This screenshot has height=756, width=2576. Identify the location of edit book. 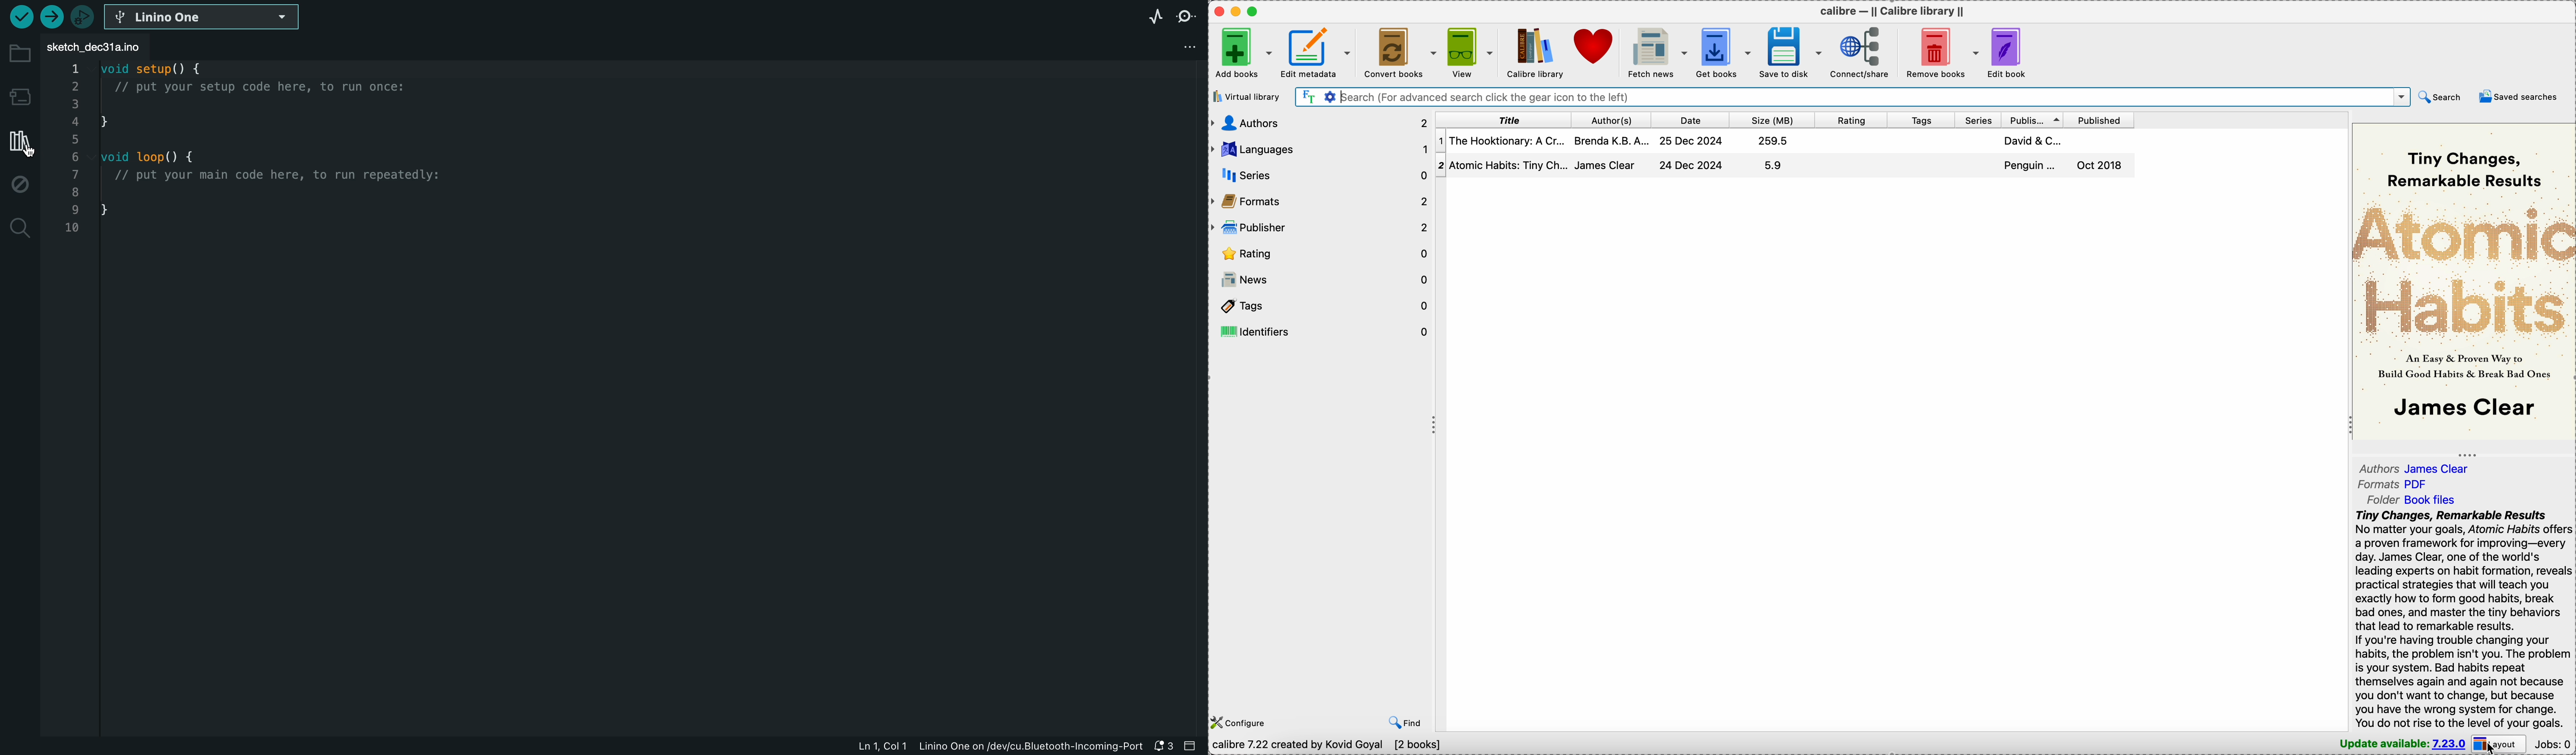
(2010, 52).